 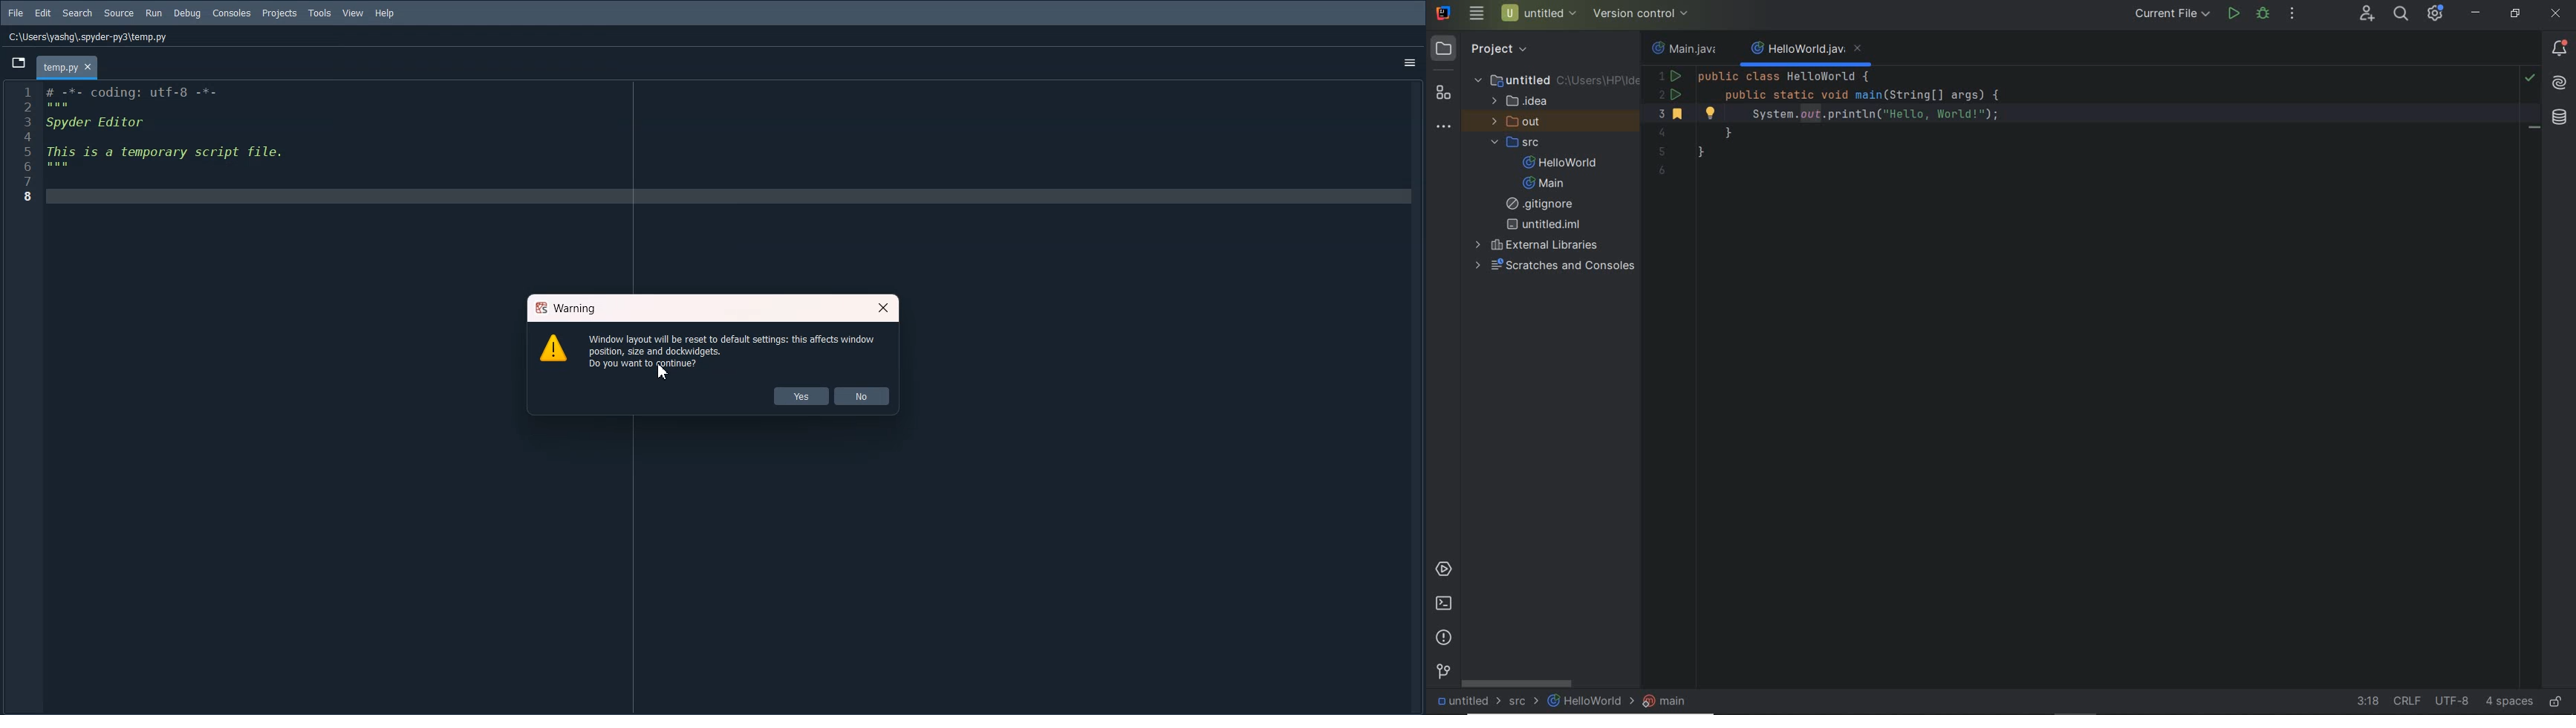 I want to click on Edit, so click(x=43, y=13).